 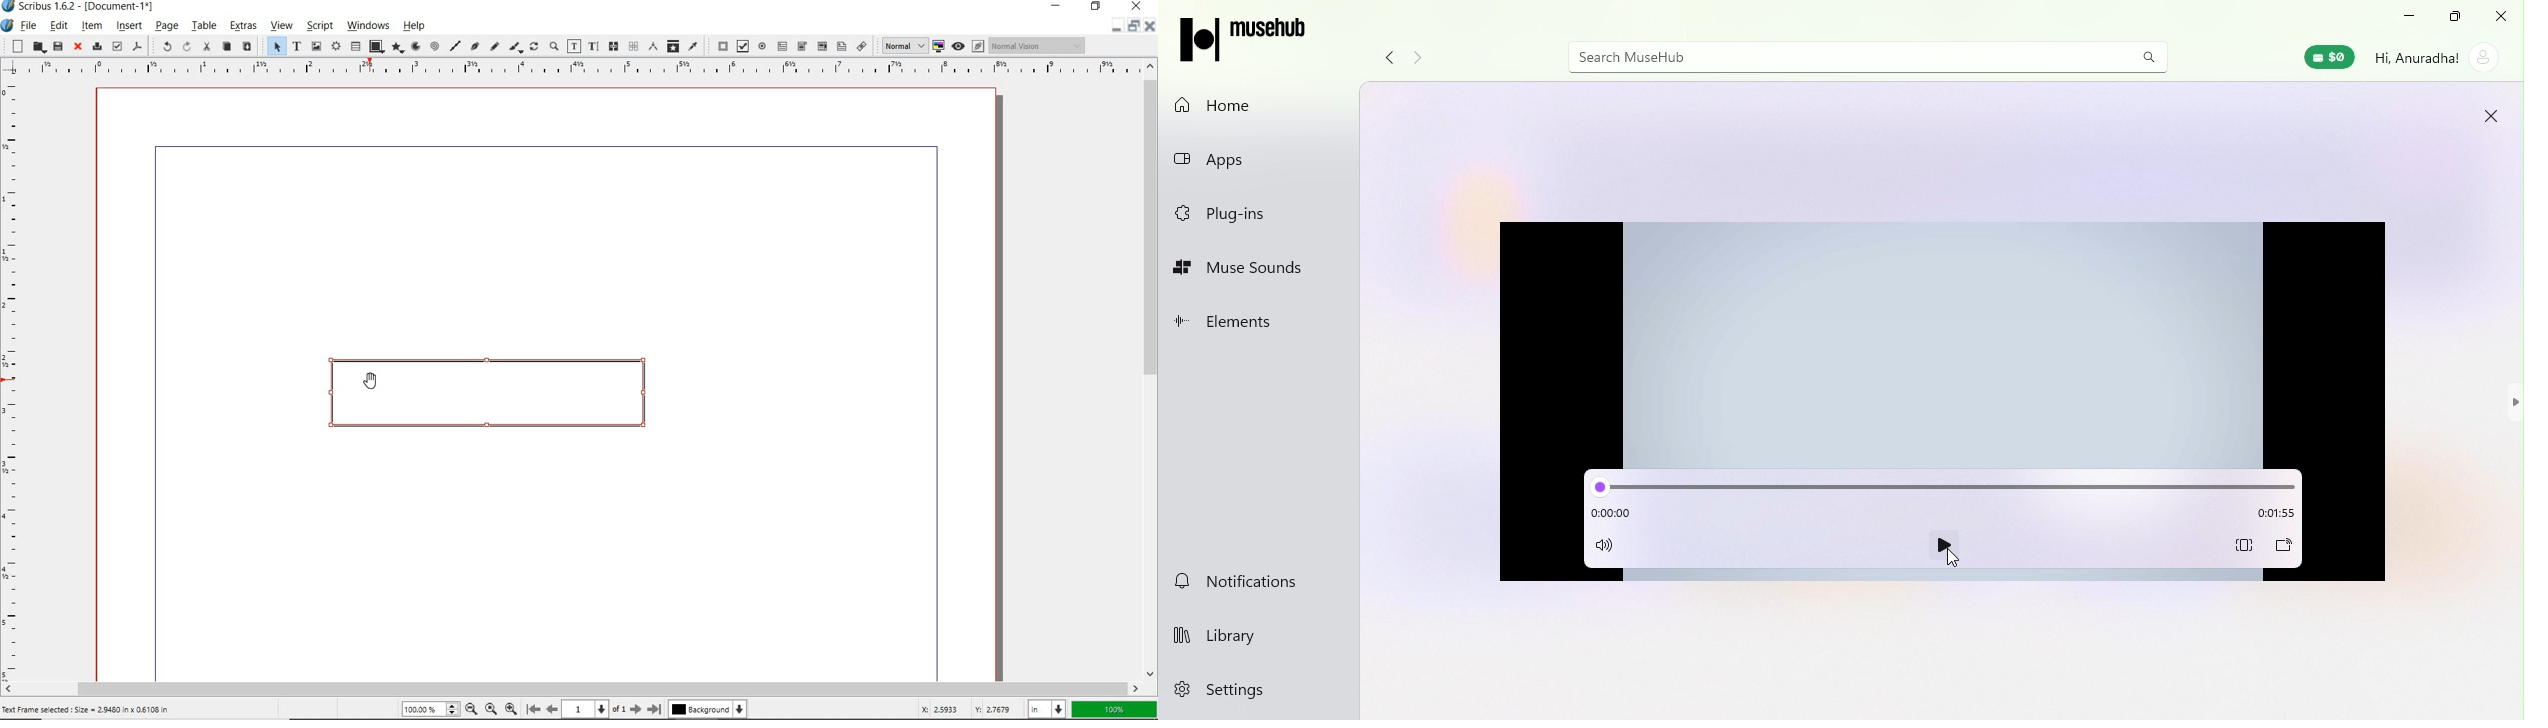 I want to click on zoom in or zoom out, so click(x=554, y=48).